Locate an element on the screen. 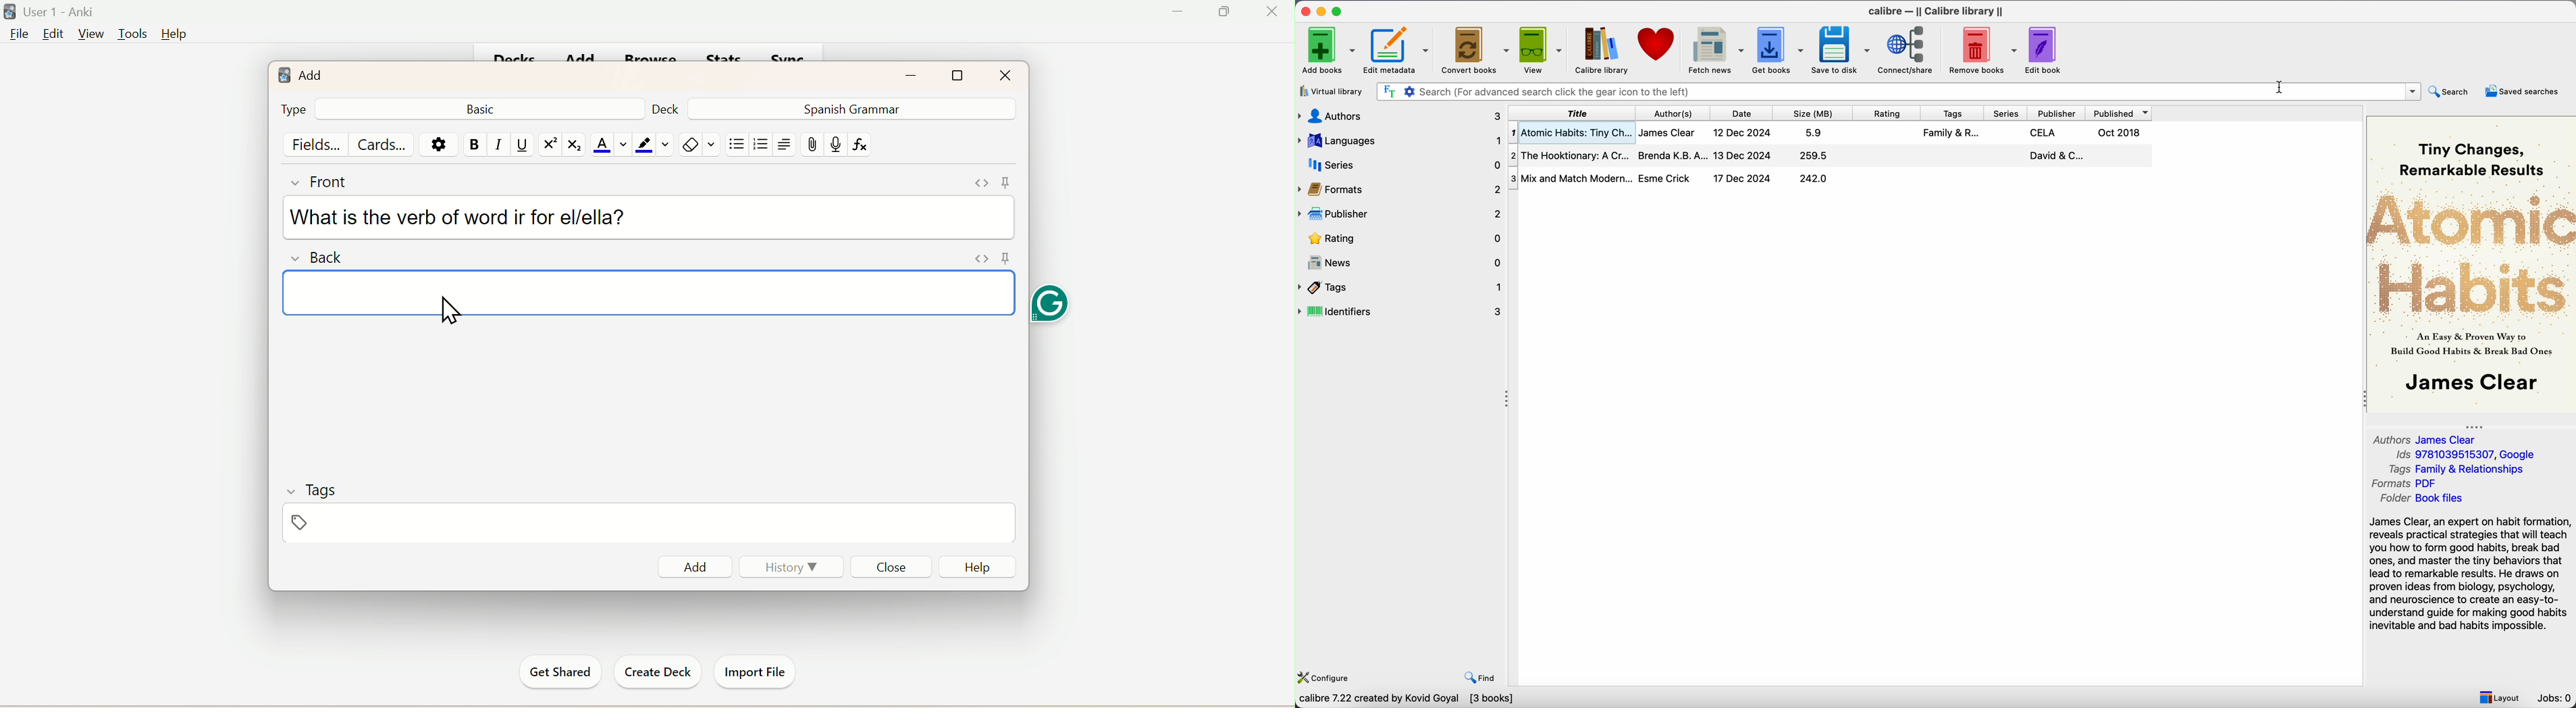 This screenshot has width=2576, height=728. Unorgganised List is located at coordinates (737, 145).